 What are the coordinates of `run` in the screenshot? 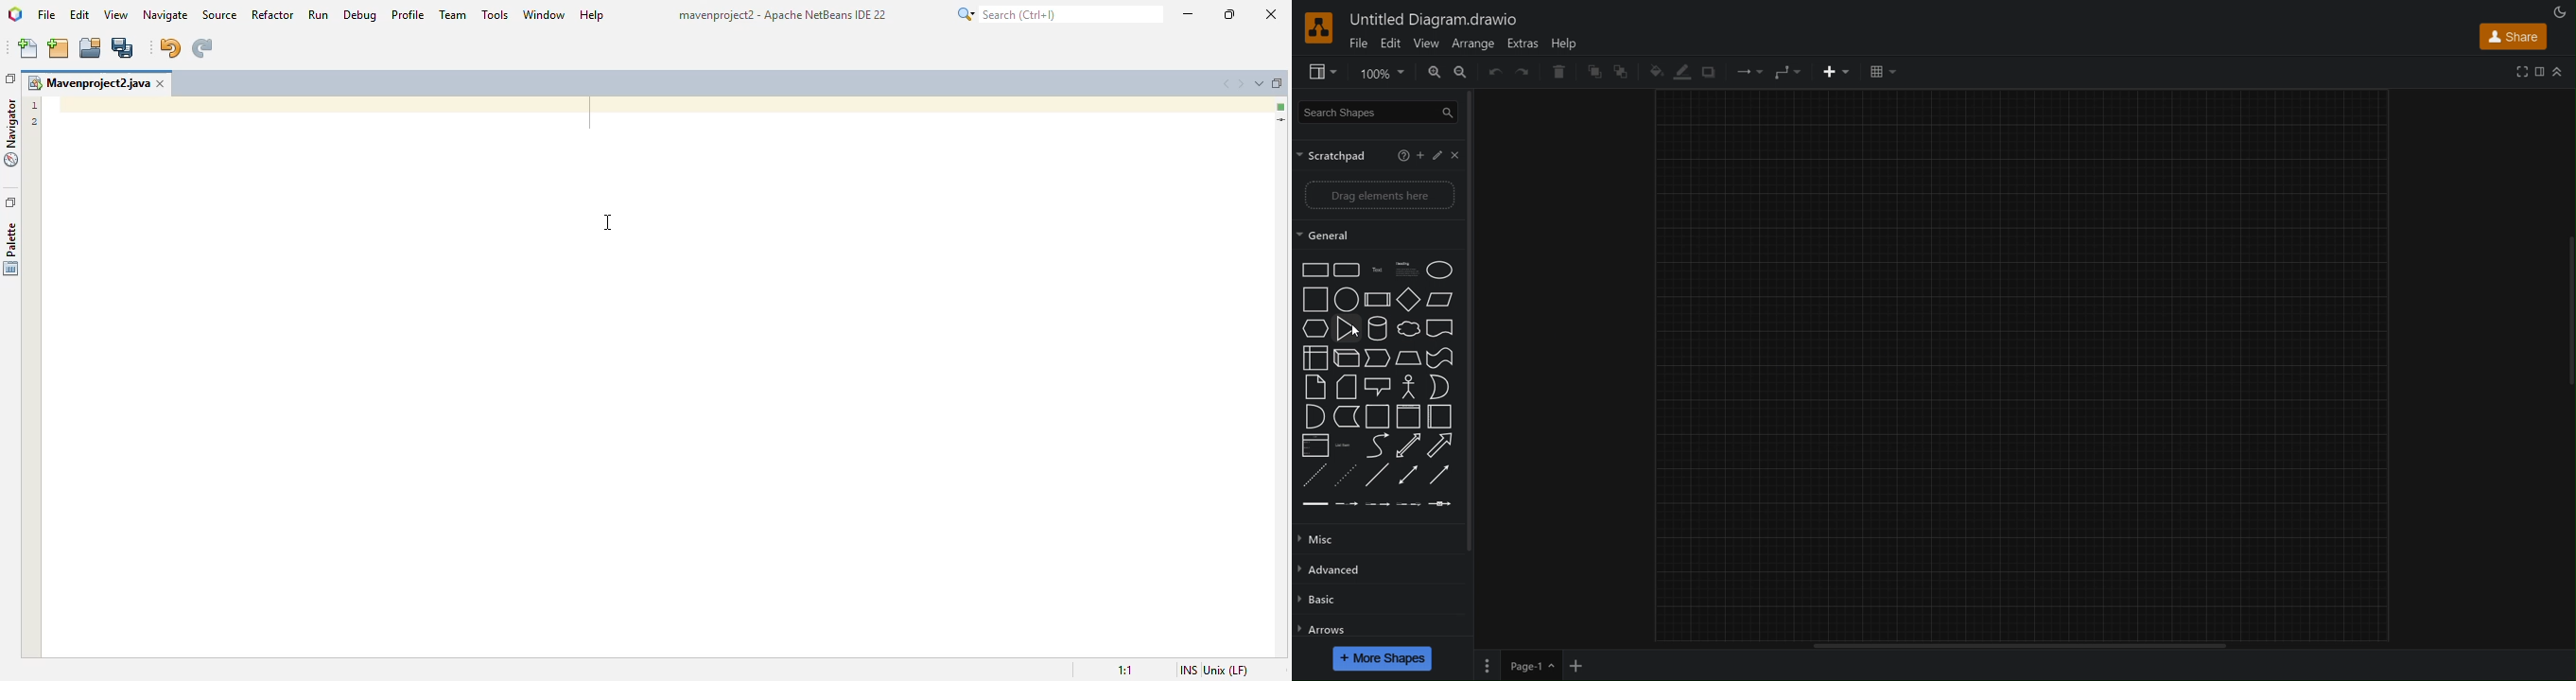 It's located at (319, 14).